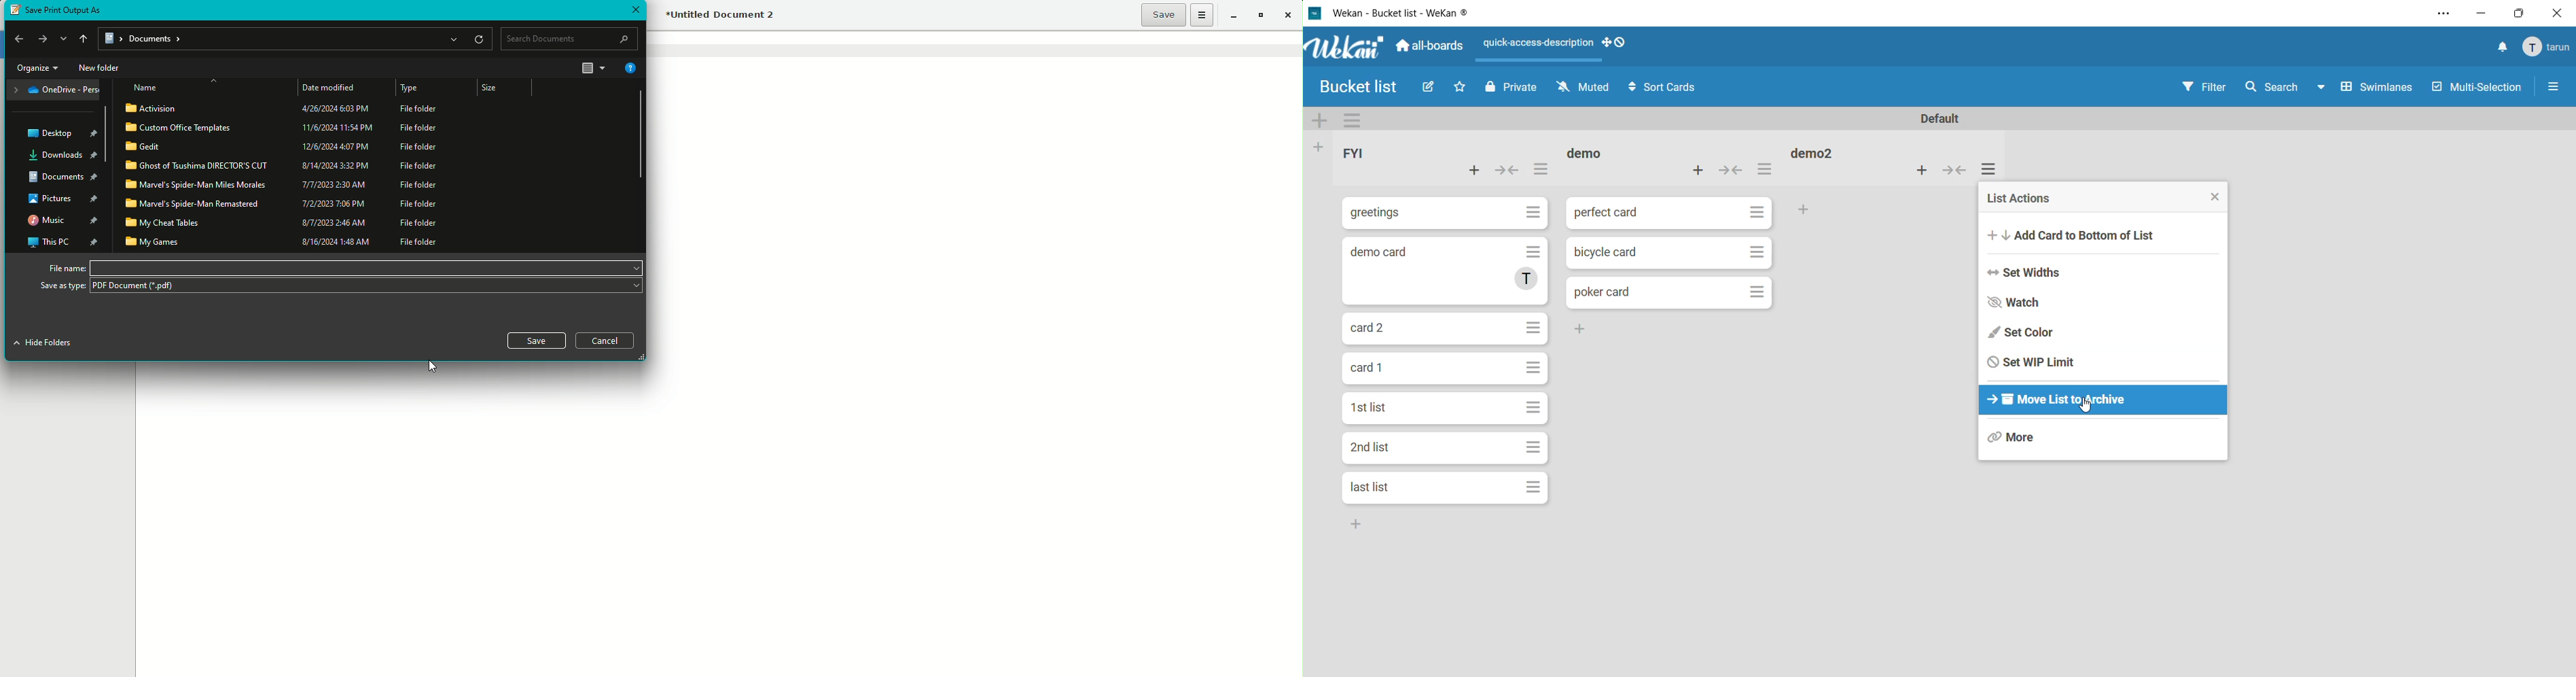 This screenshot has width=2576, height=700. I want to click on quick access description, so click(1534, 43).